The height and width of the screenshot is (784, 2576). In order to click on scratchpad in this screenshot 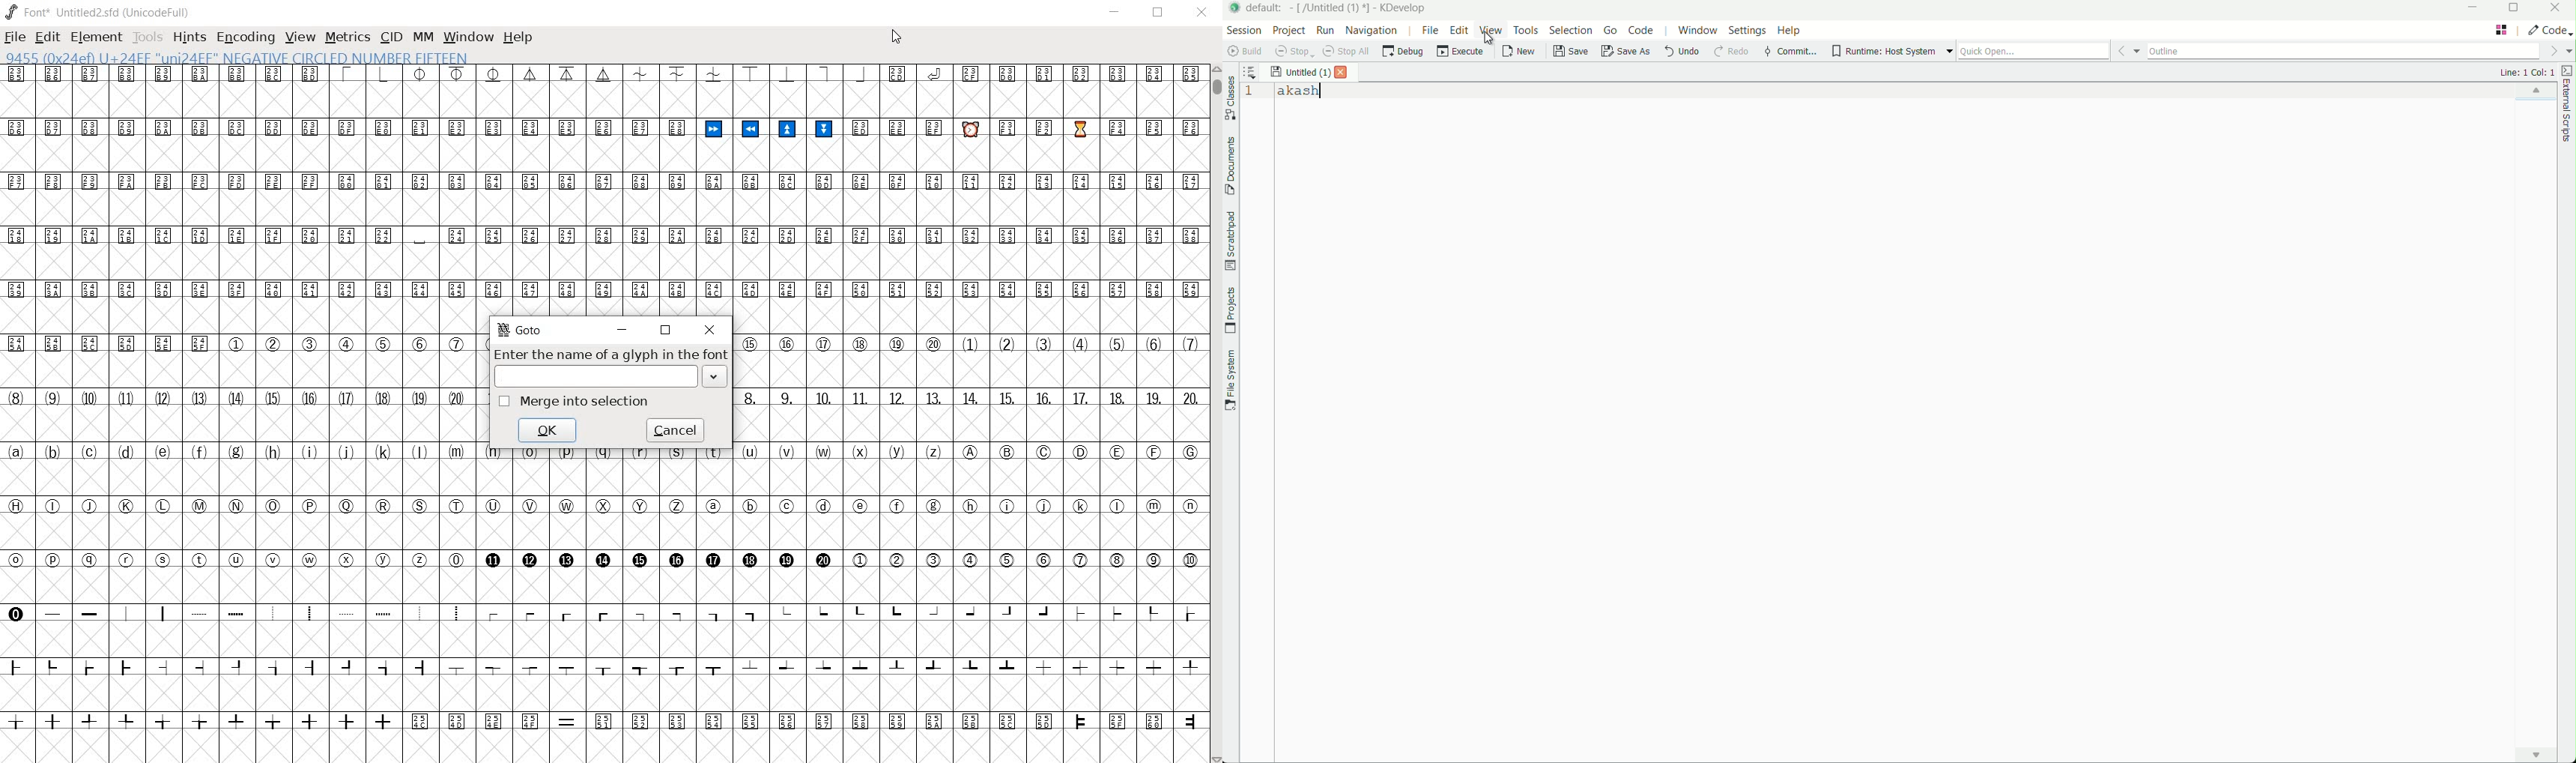, I will do `click(1231, 239)`.